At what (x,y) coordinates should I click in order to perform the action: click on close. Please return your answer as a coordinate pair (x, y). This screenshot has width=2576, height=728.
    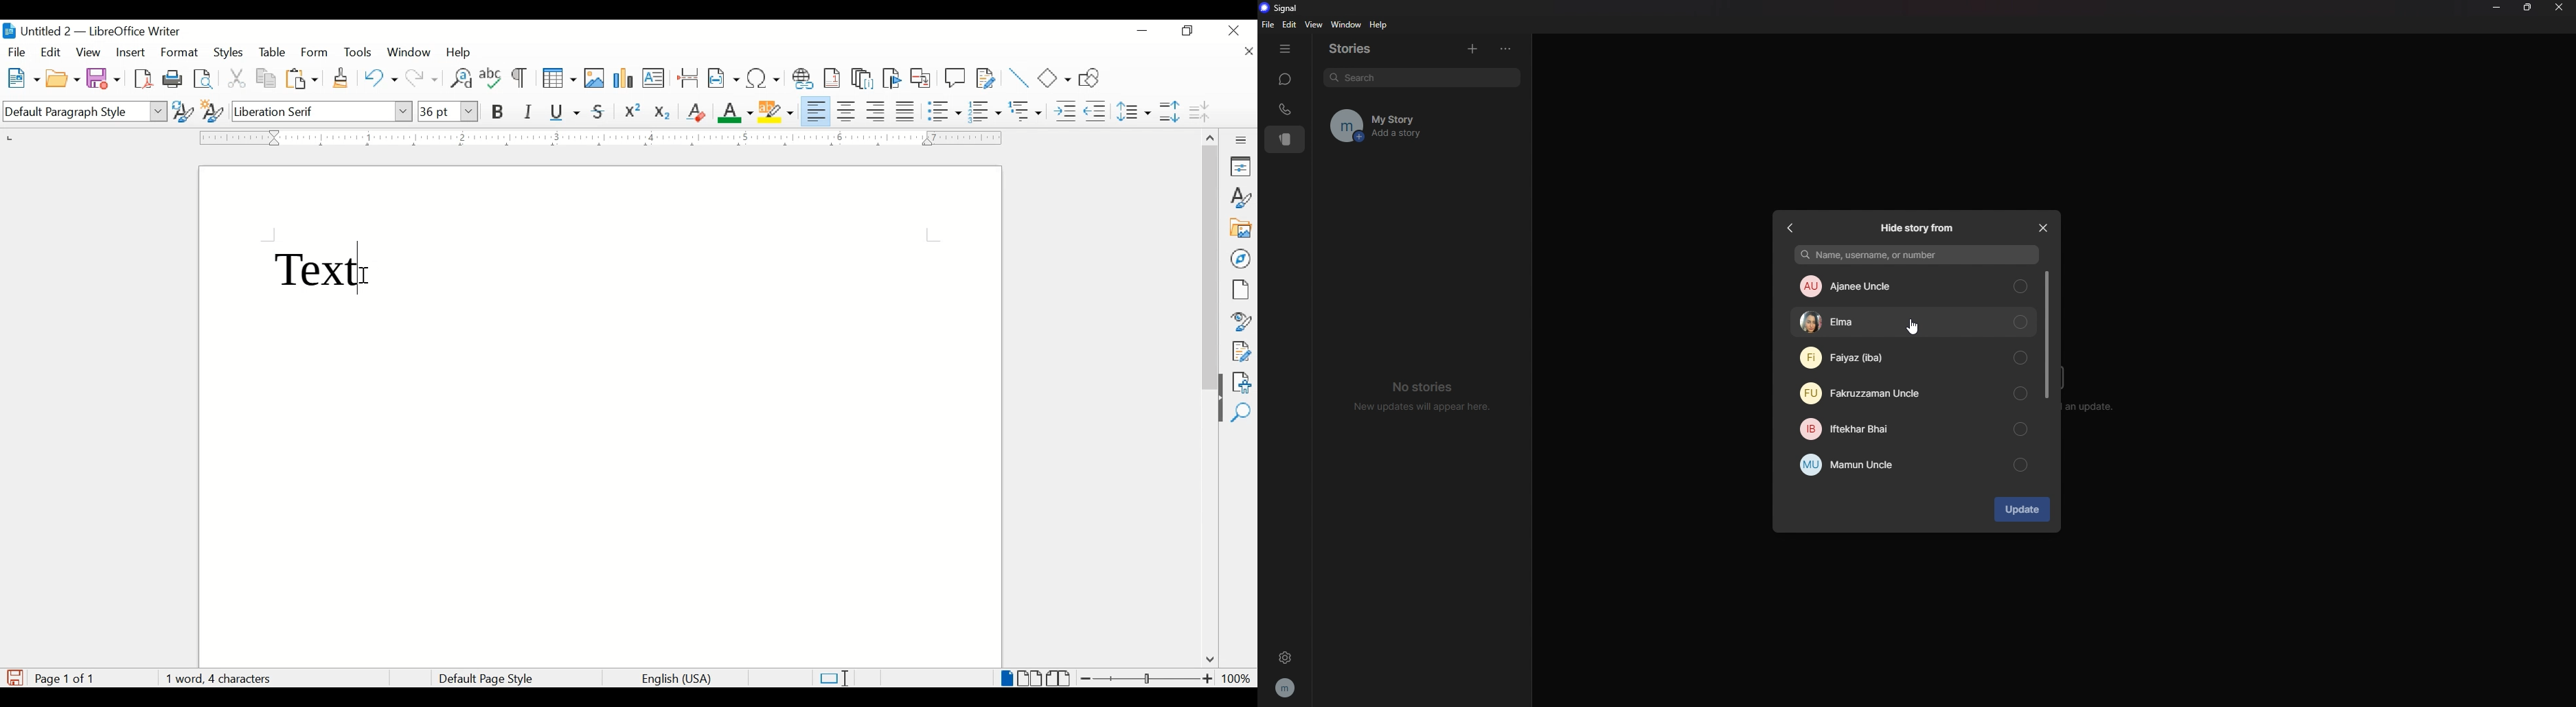
    Looking at the image, I should click on (1248, 53).